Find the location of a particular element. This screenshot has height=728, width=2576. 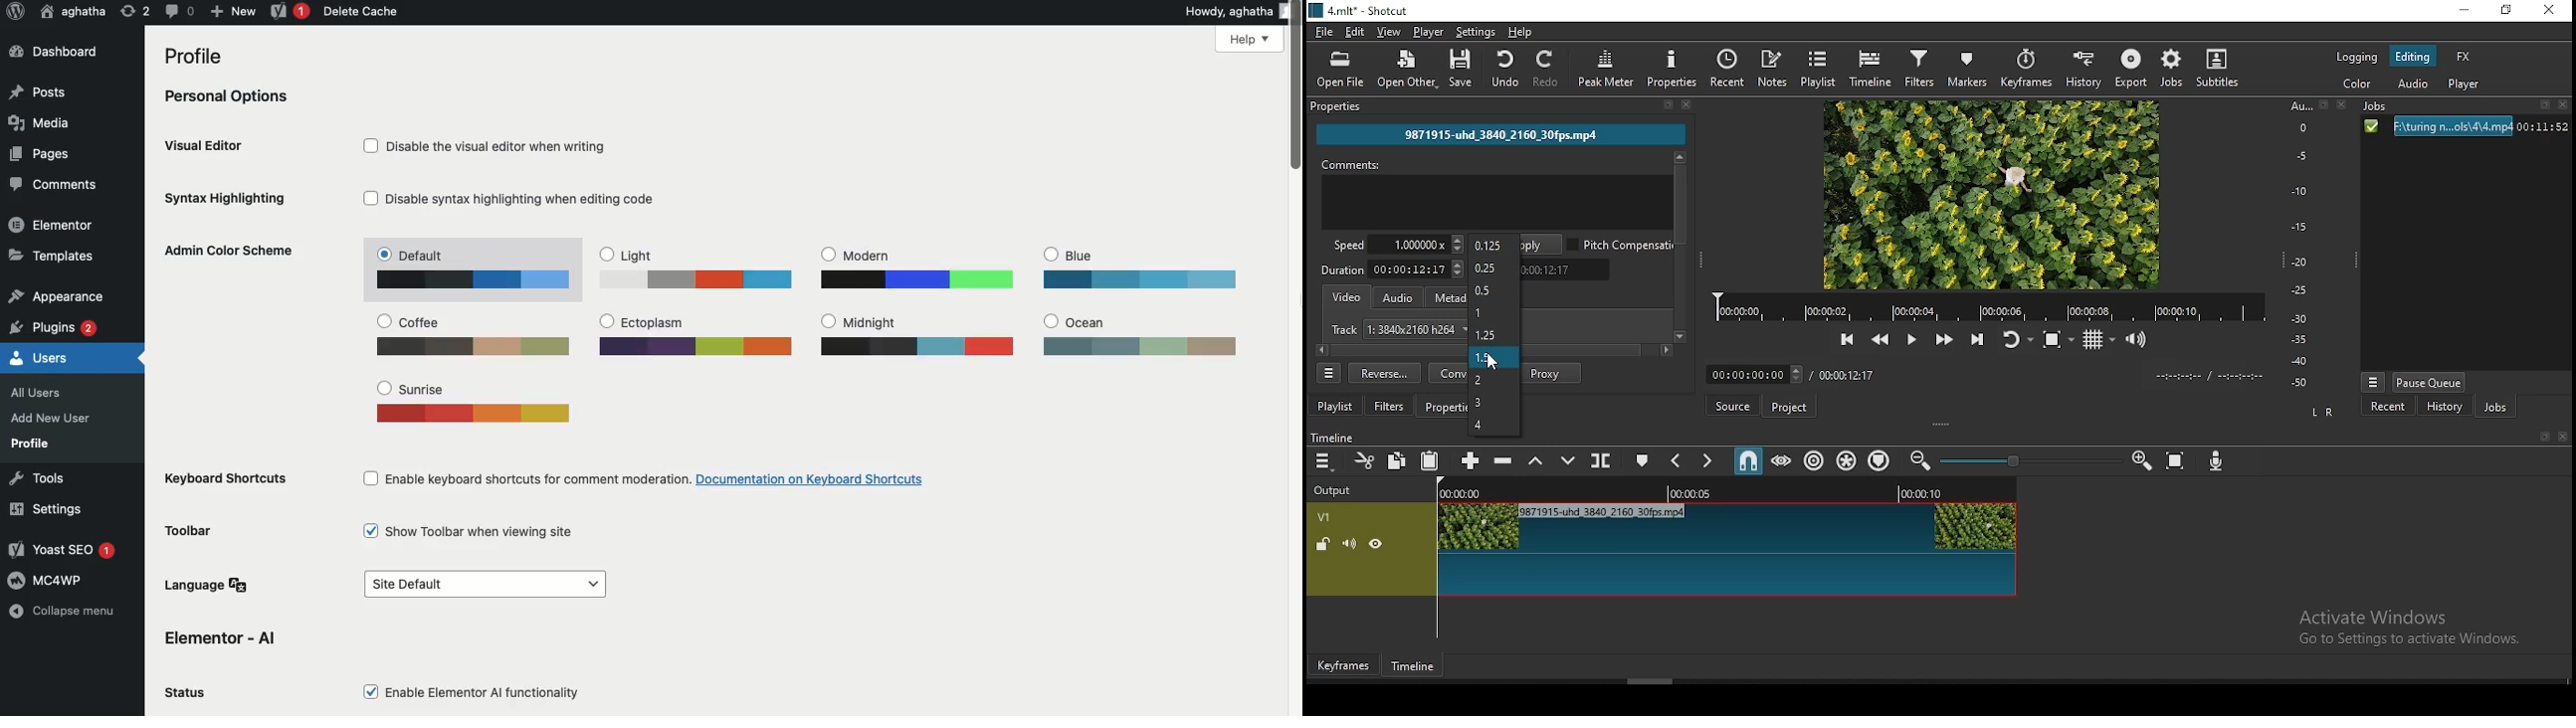

jobs menu is located at coordinates (2371, 384).